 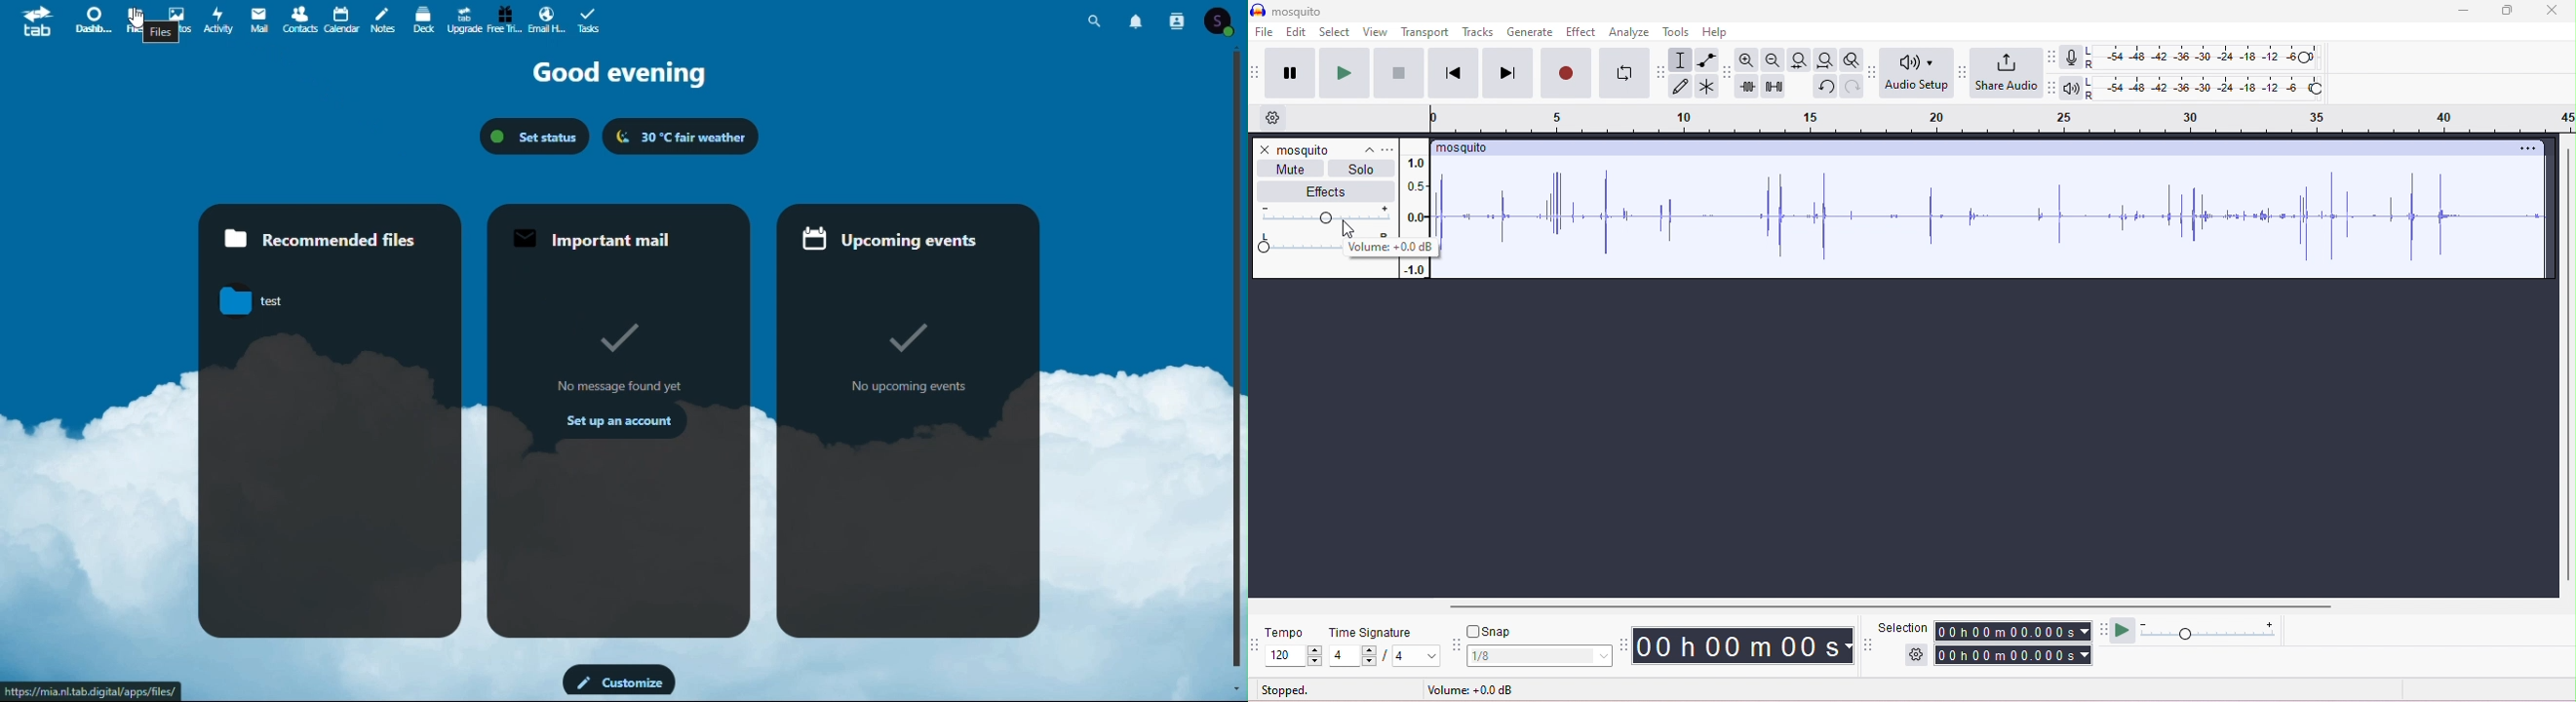 I want to click on play, so click(x=1343, y=73).